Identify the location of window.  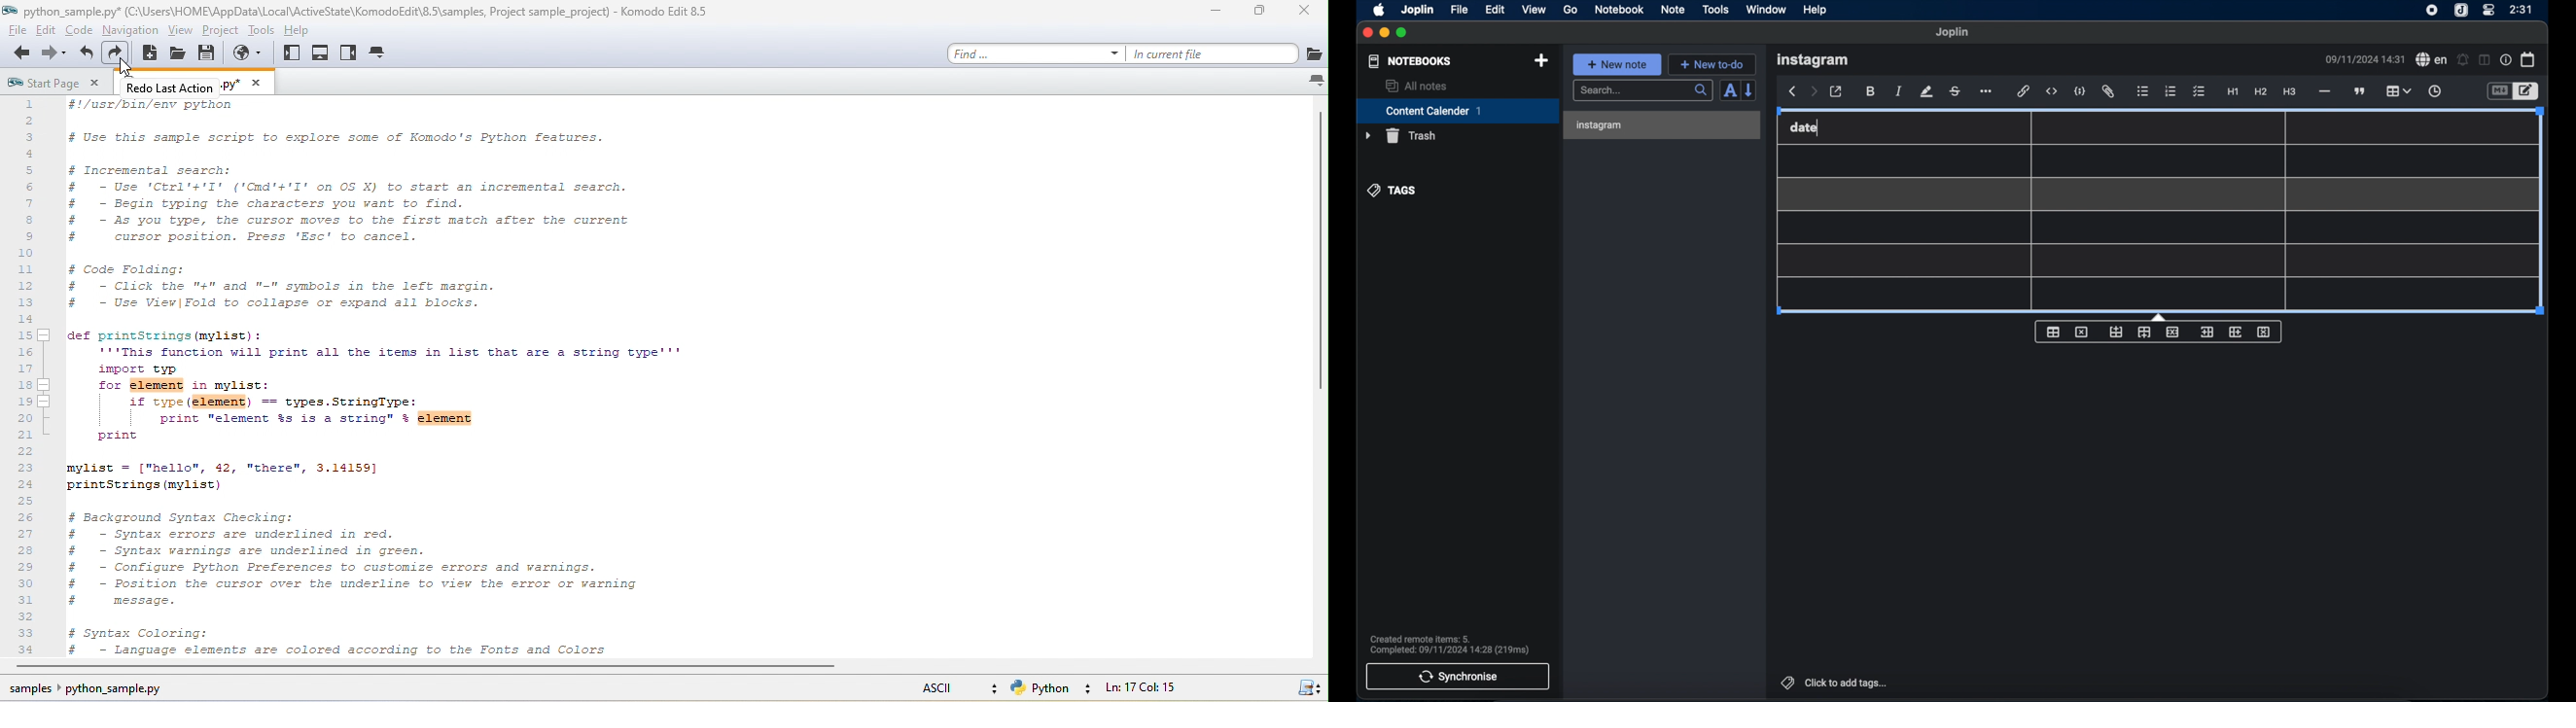
(1767, 9).